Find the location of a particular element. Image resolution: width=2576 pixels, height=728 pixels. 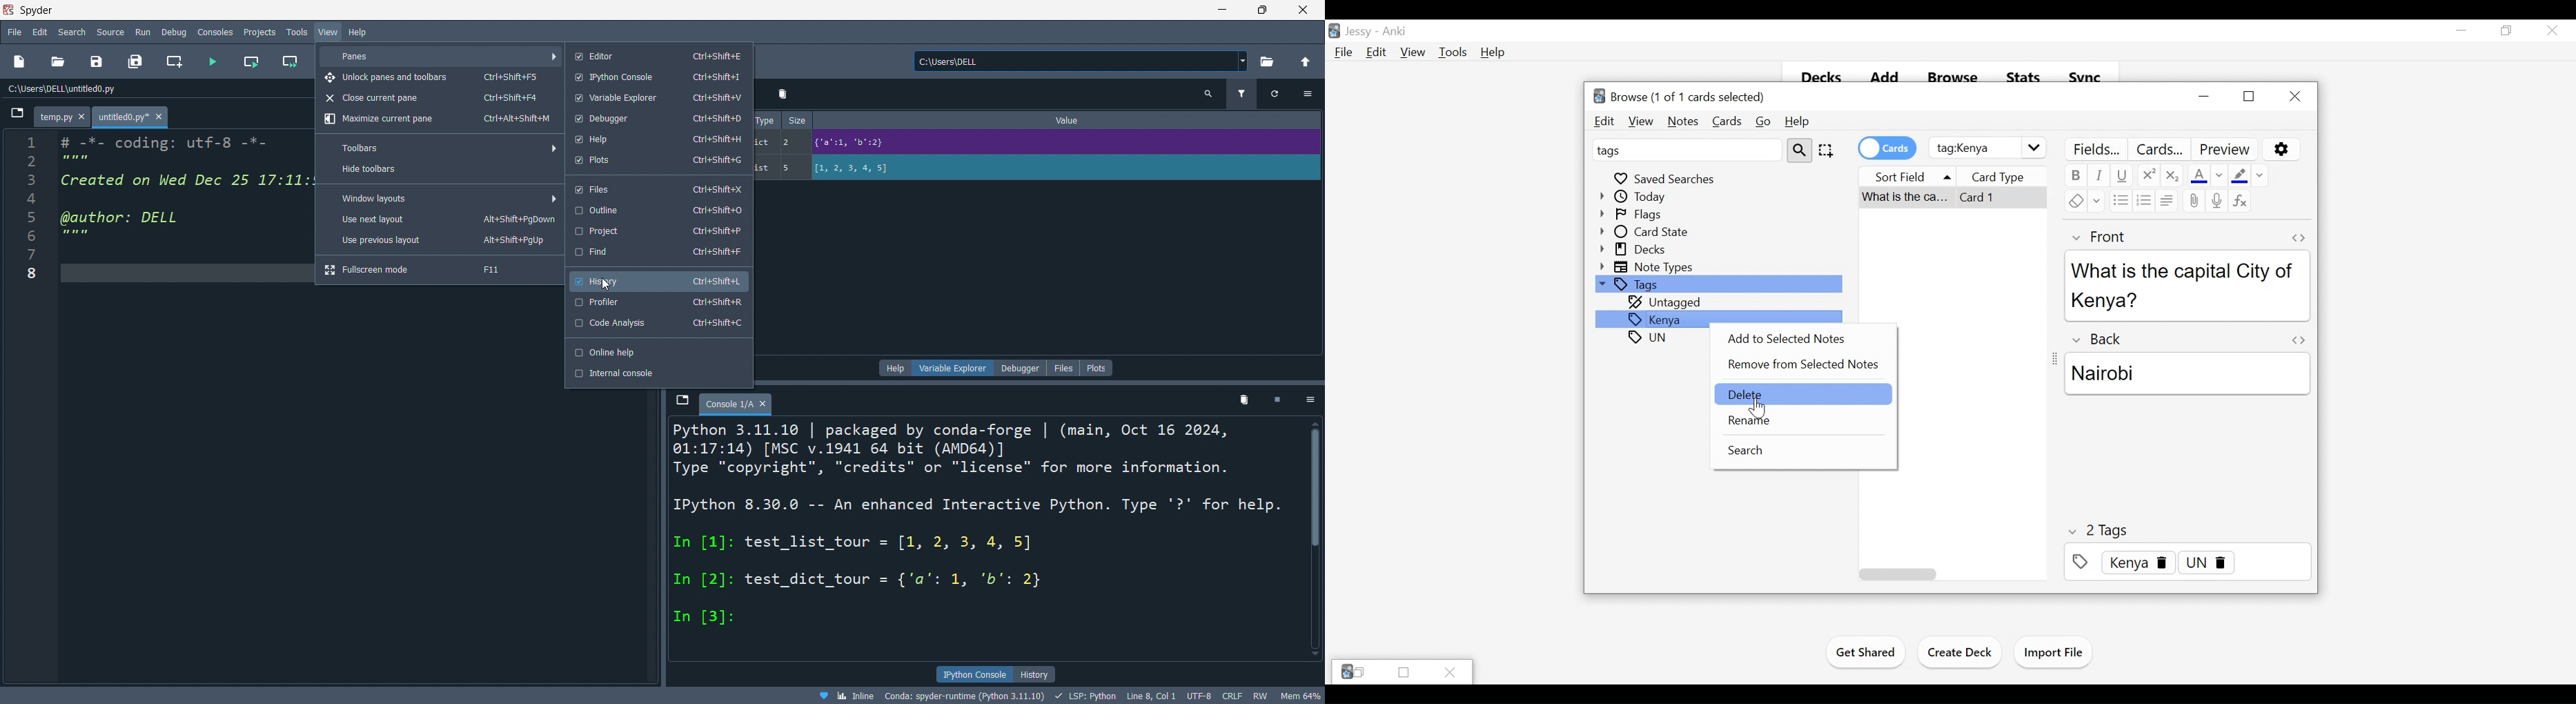

editor is located at coordinates (656, 55).